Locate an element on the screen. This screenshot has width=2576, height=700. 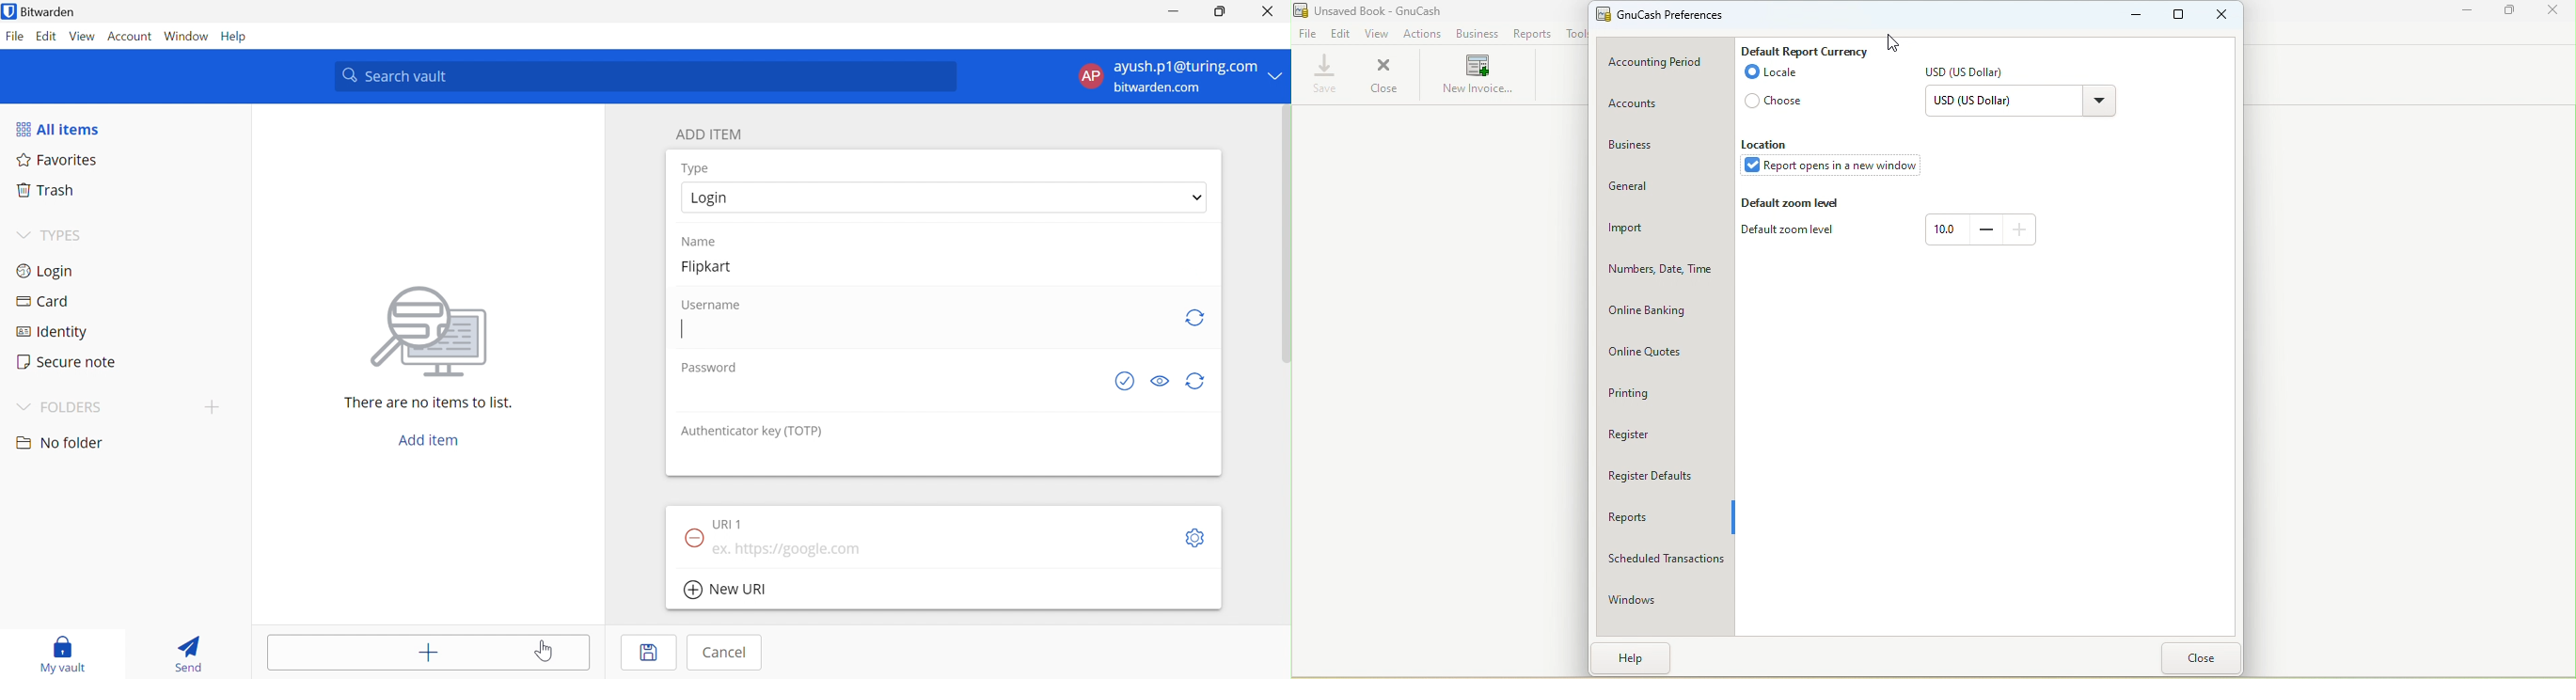
Text box is located at coordinates (1946, 229).